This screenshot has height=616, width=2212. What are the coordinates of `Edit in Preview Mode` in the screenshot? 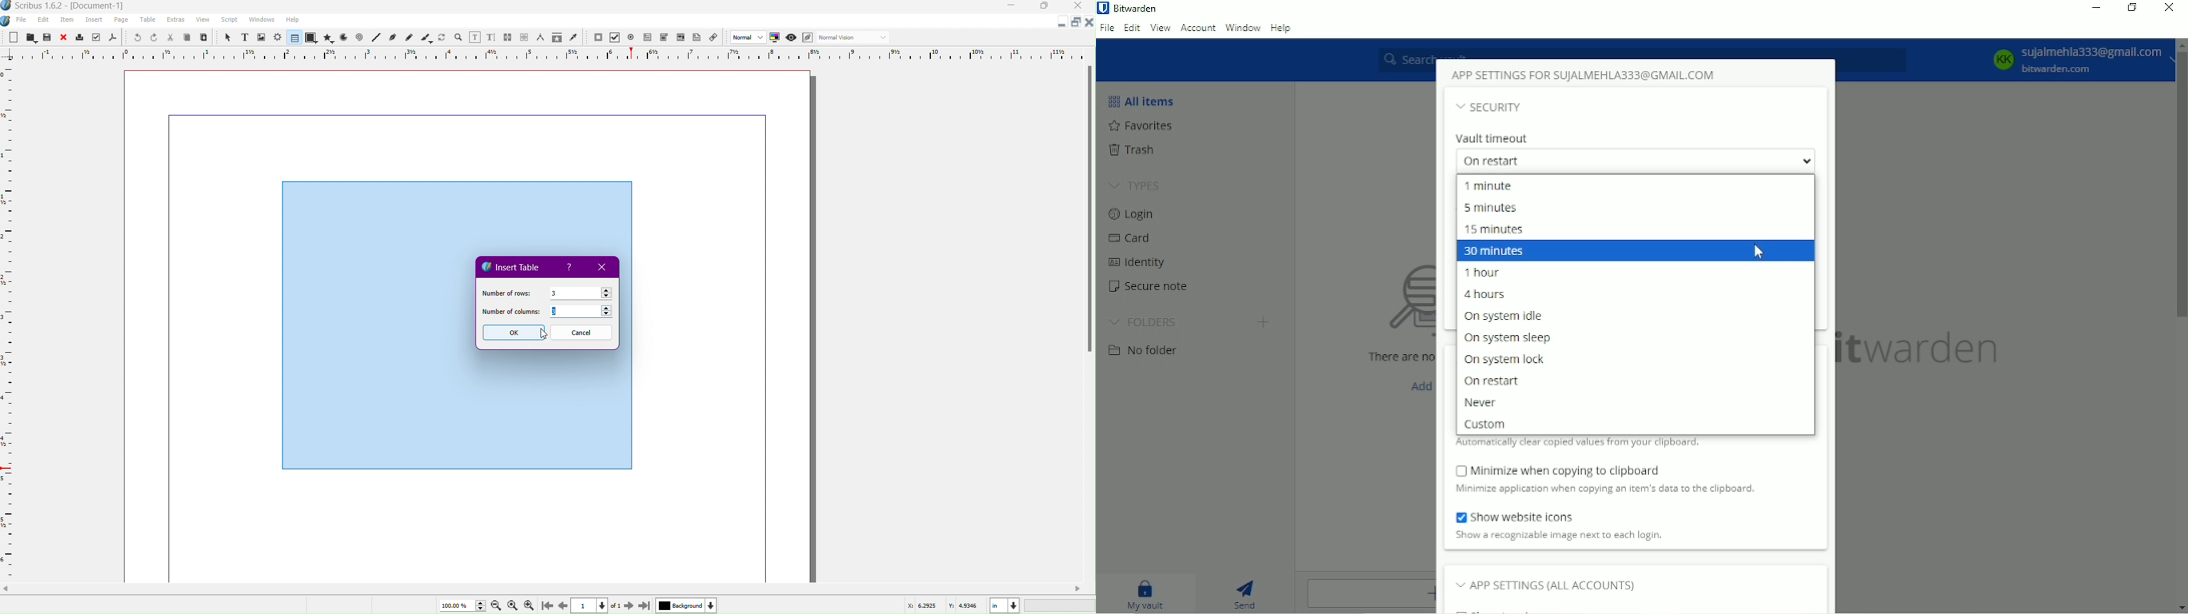 It's located at (810, 38).